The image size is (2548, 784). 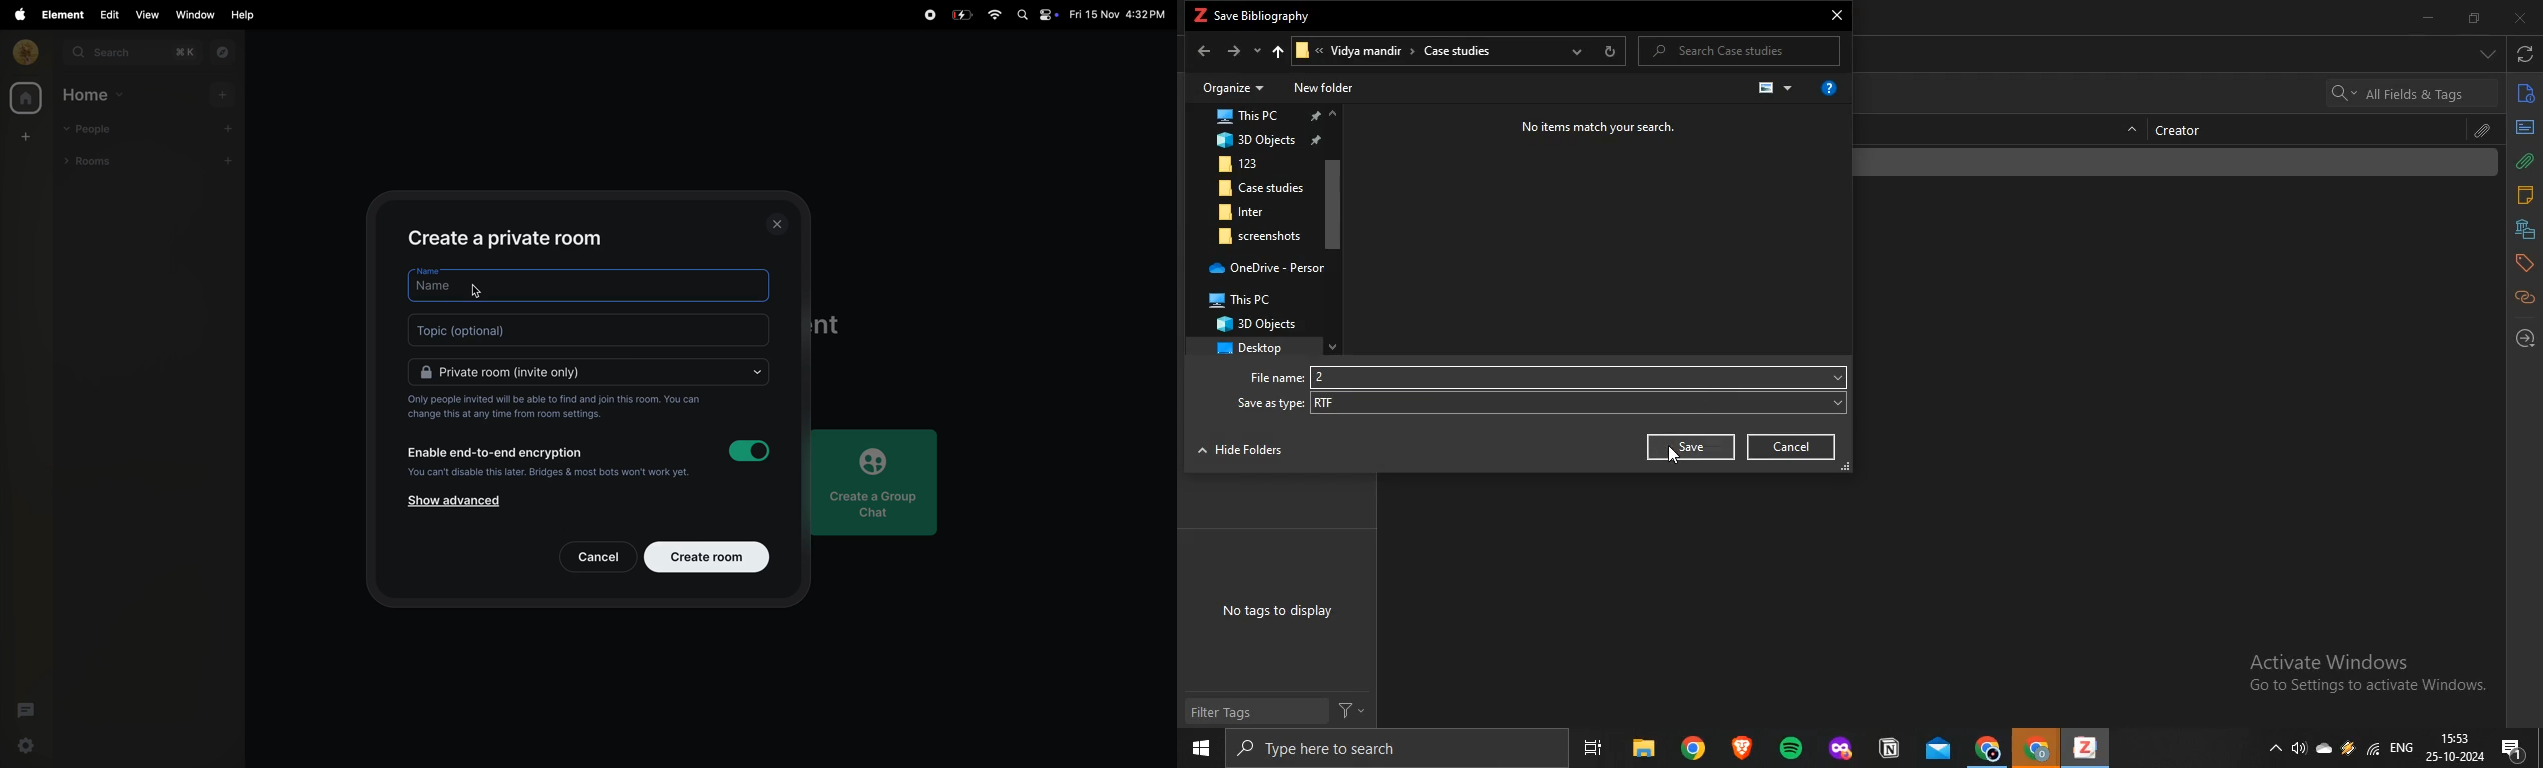 What do you see at coordinates (1257, 300) in the screenshot?
I see `? This PC` at bounding box center [1257, 300].